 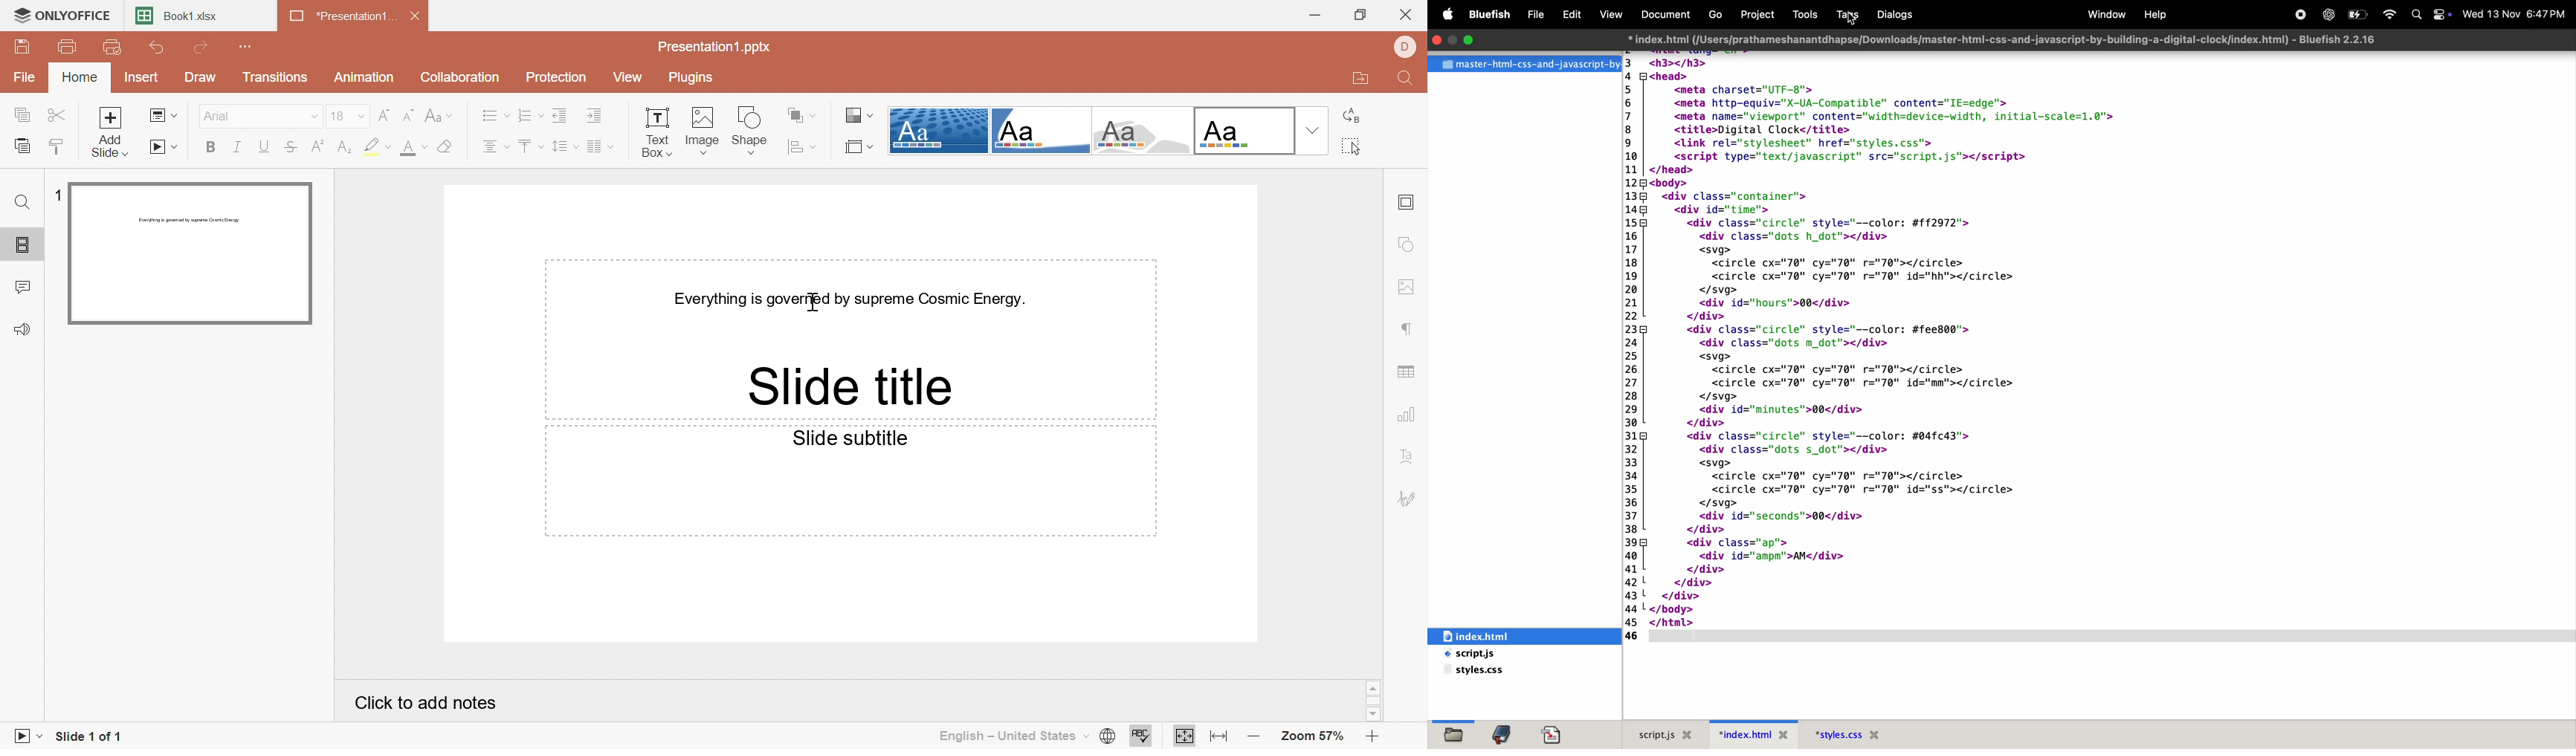 I want to click on Comments, so click(x=23, y=286).